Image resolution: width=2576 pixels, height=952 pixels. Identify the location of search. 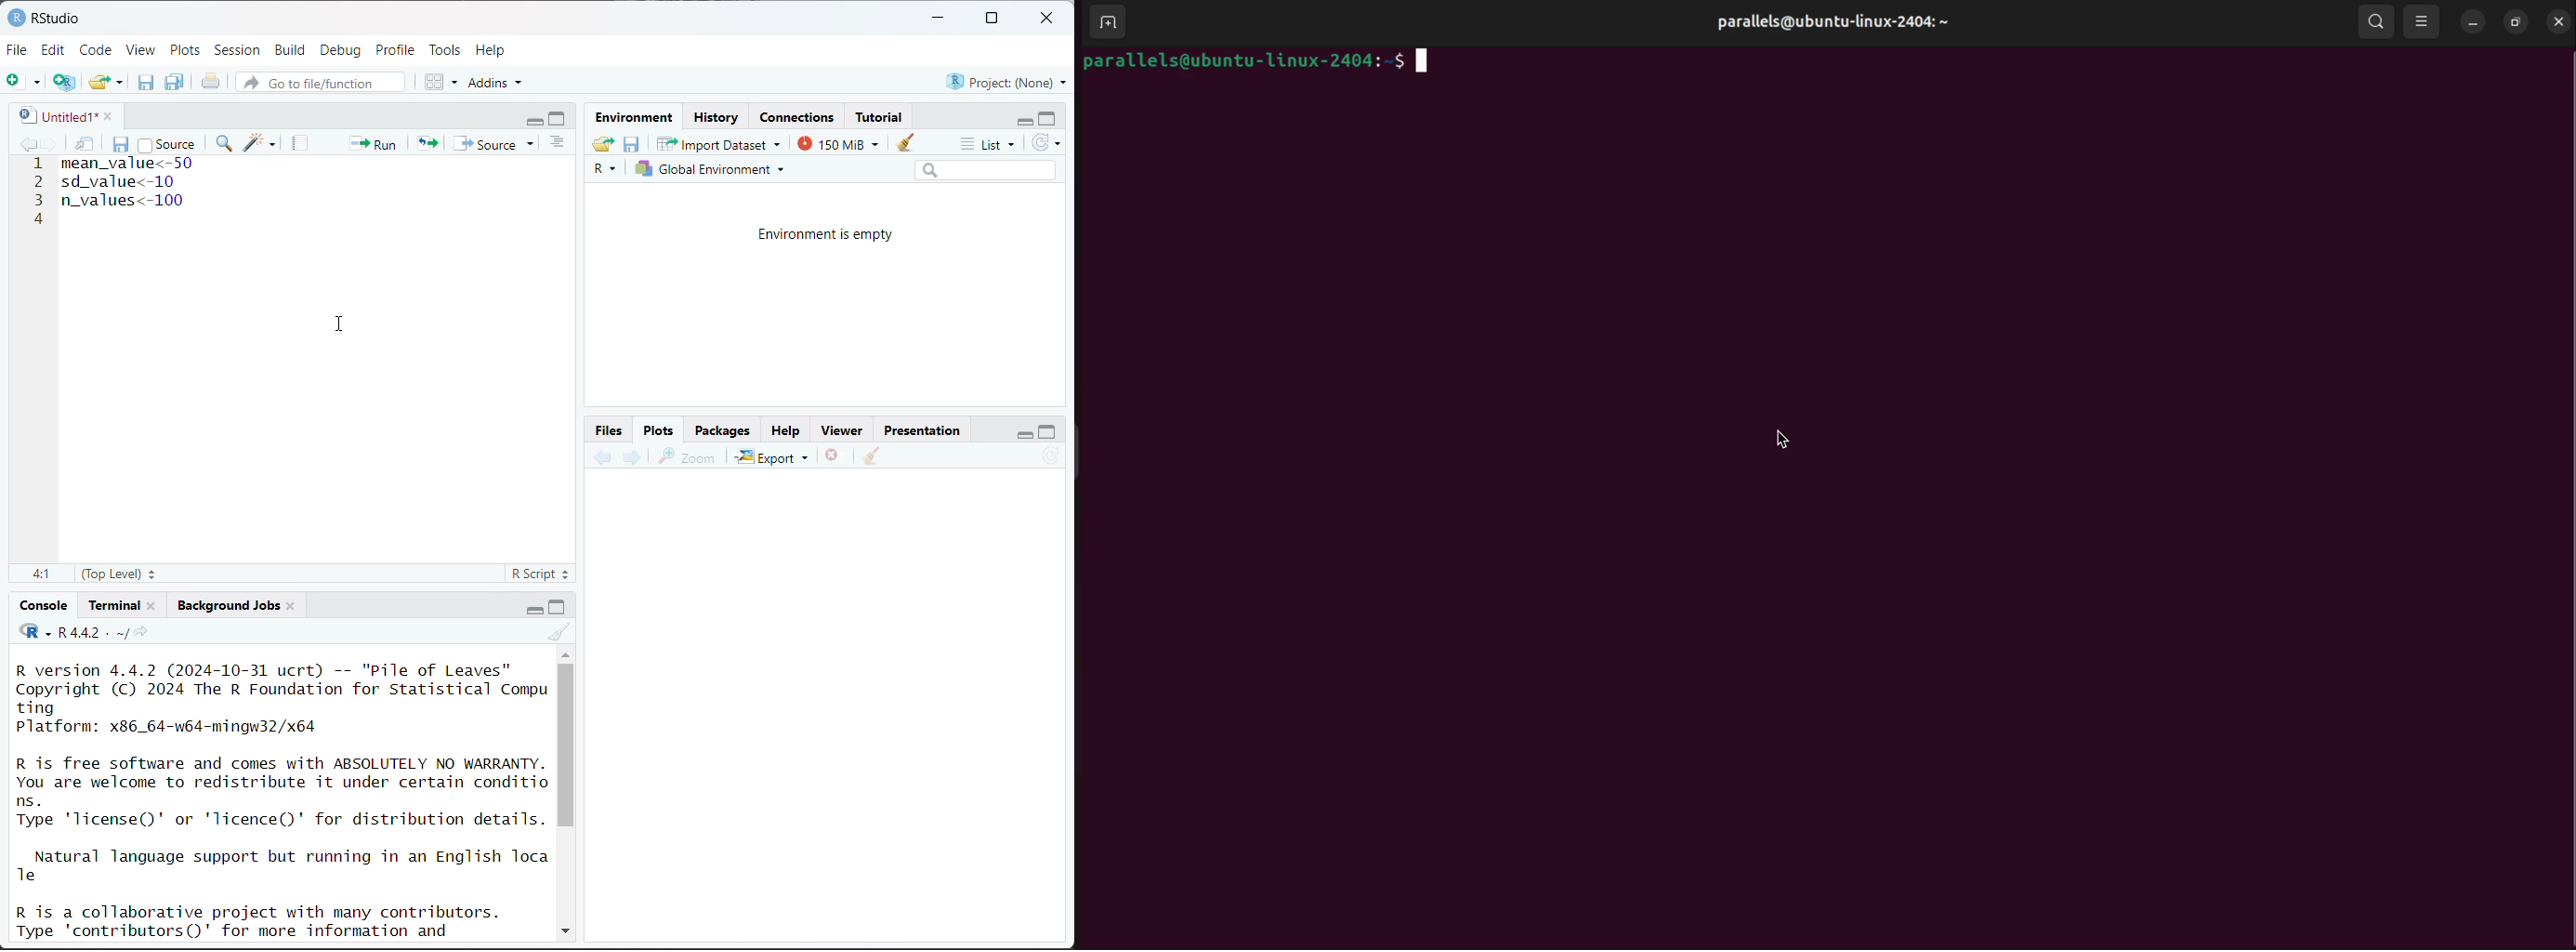
(985, 169).